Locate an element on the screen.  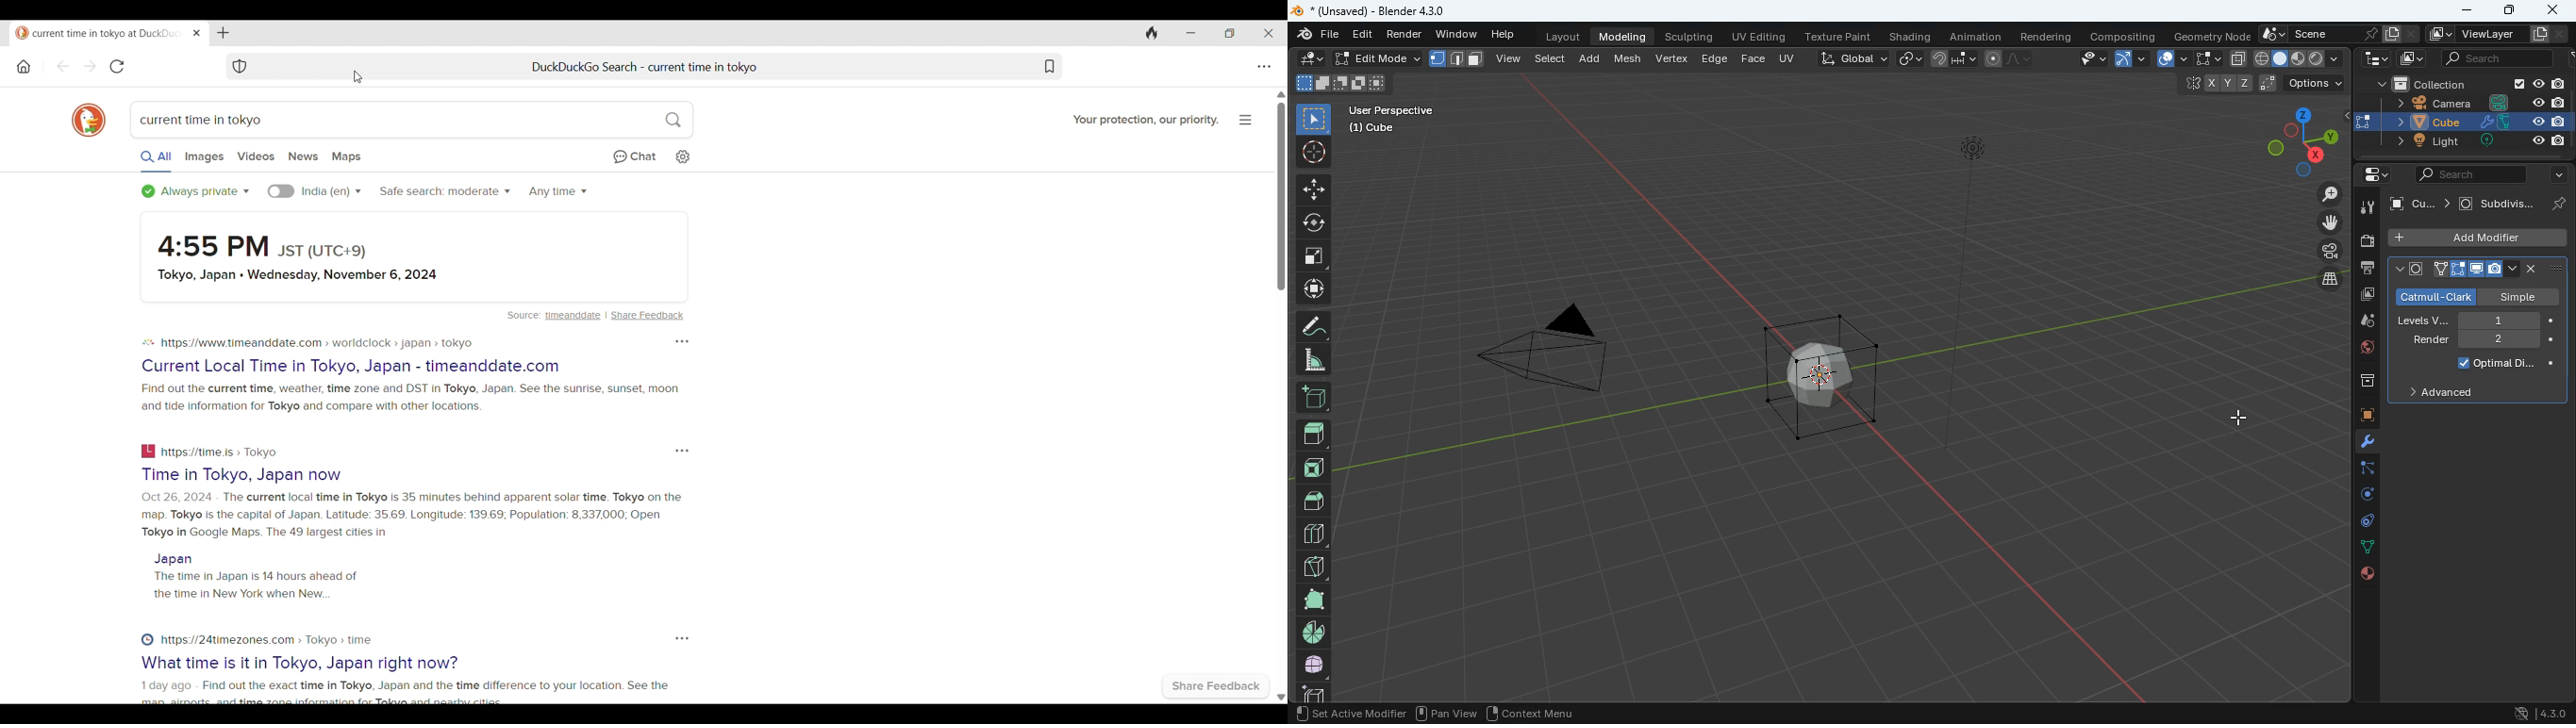
scene is located at coordinates (2338, 32).